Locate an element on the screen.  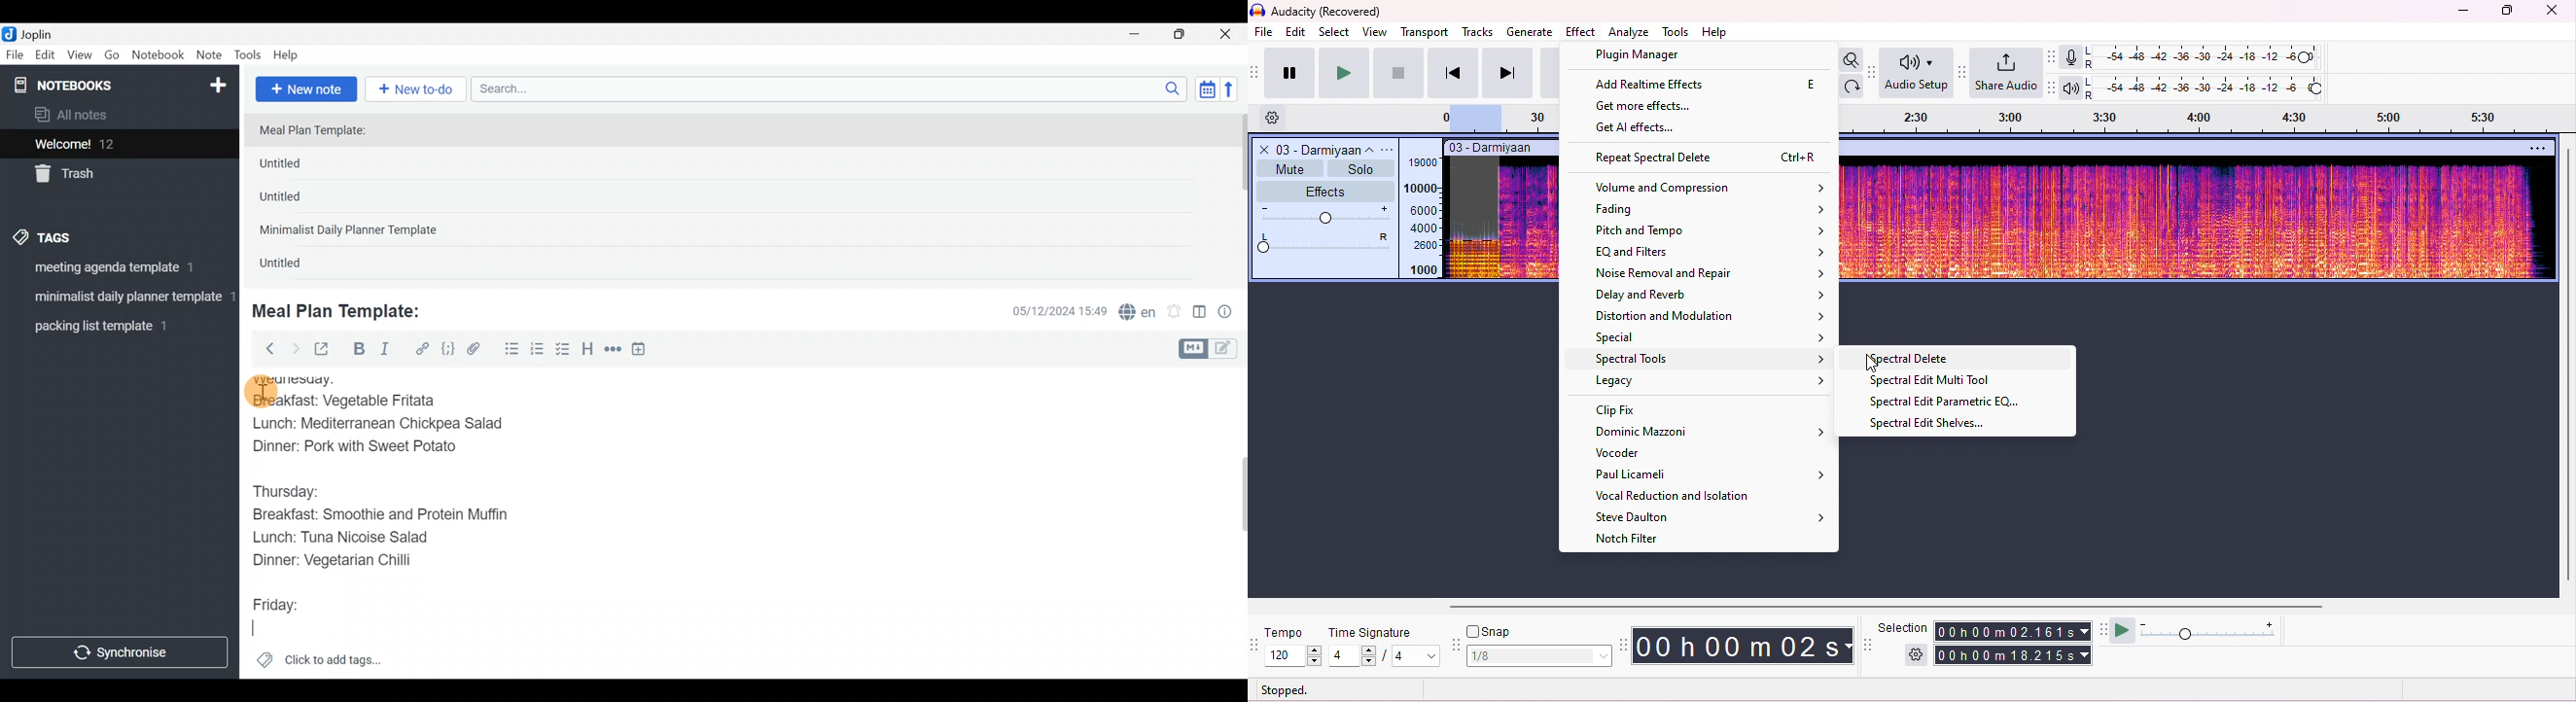
Note is located at coordinates (212, 56).